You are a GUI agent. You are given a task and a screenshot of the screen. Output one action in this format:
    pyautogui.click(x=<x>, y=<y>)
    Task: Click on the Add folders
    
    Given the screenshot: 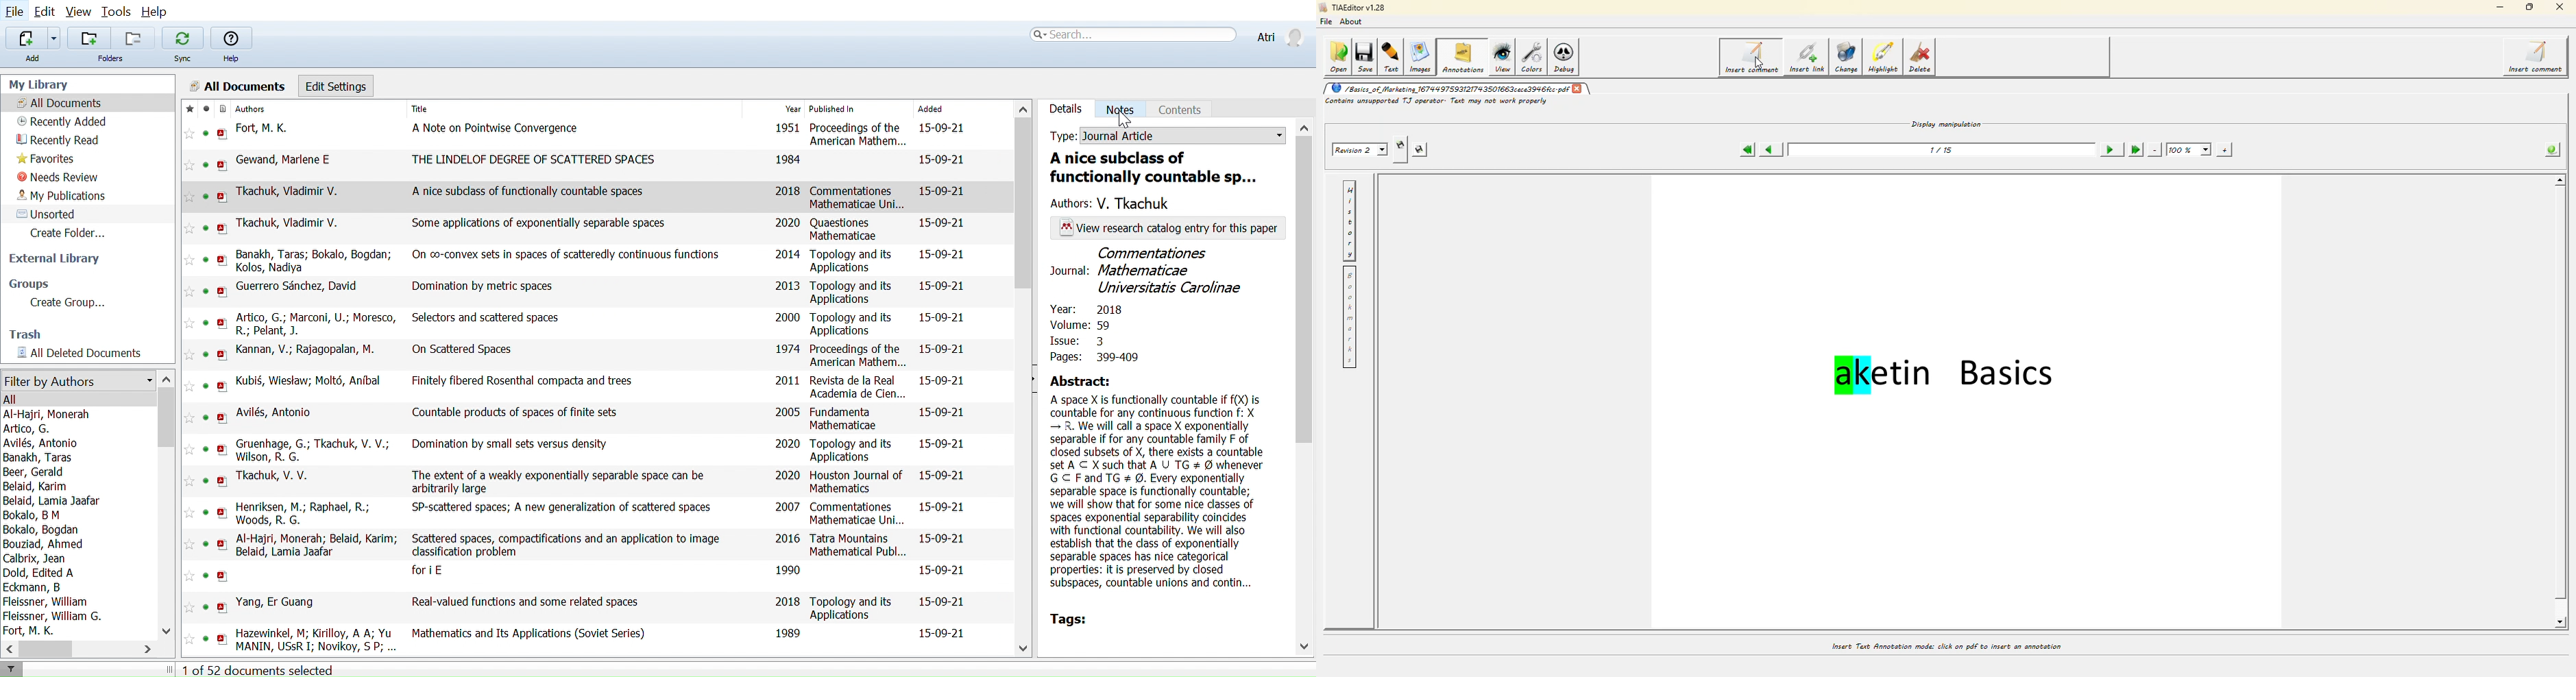 What is the action you would take?
    pyautogui.click(x=89, y=38)
    